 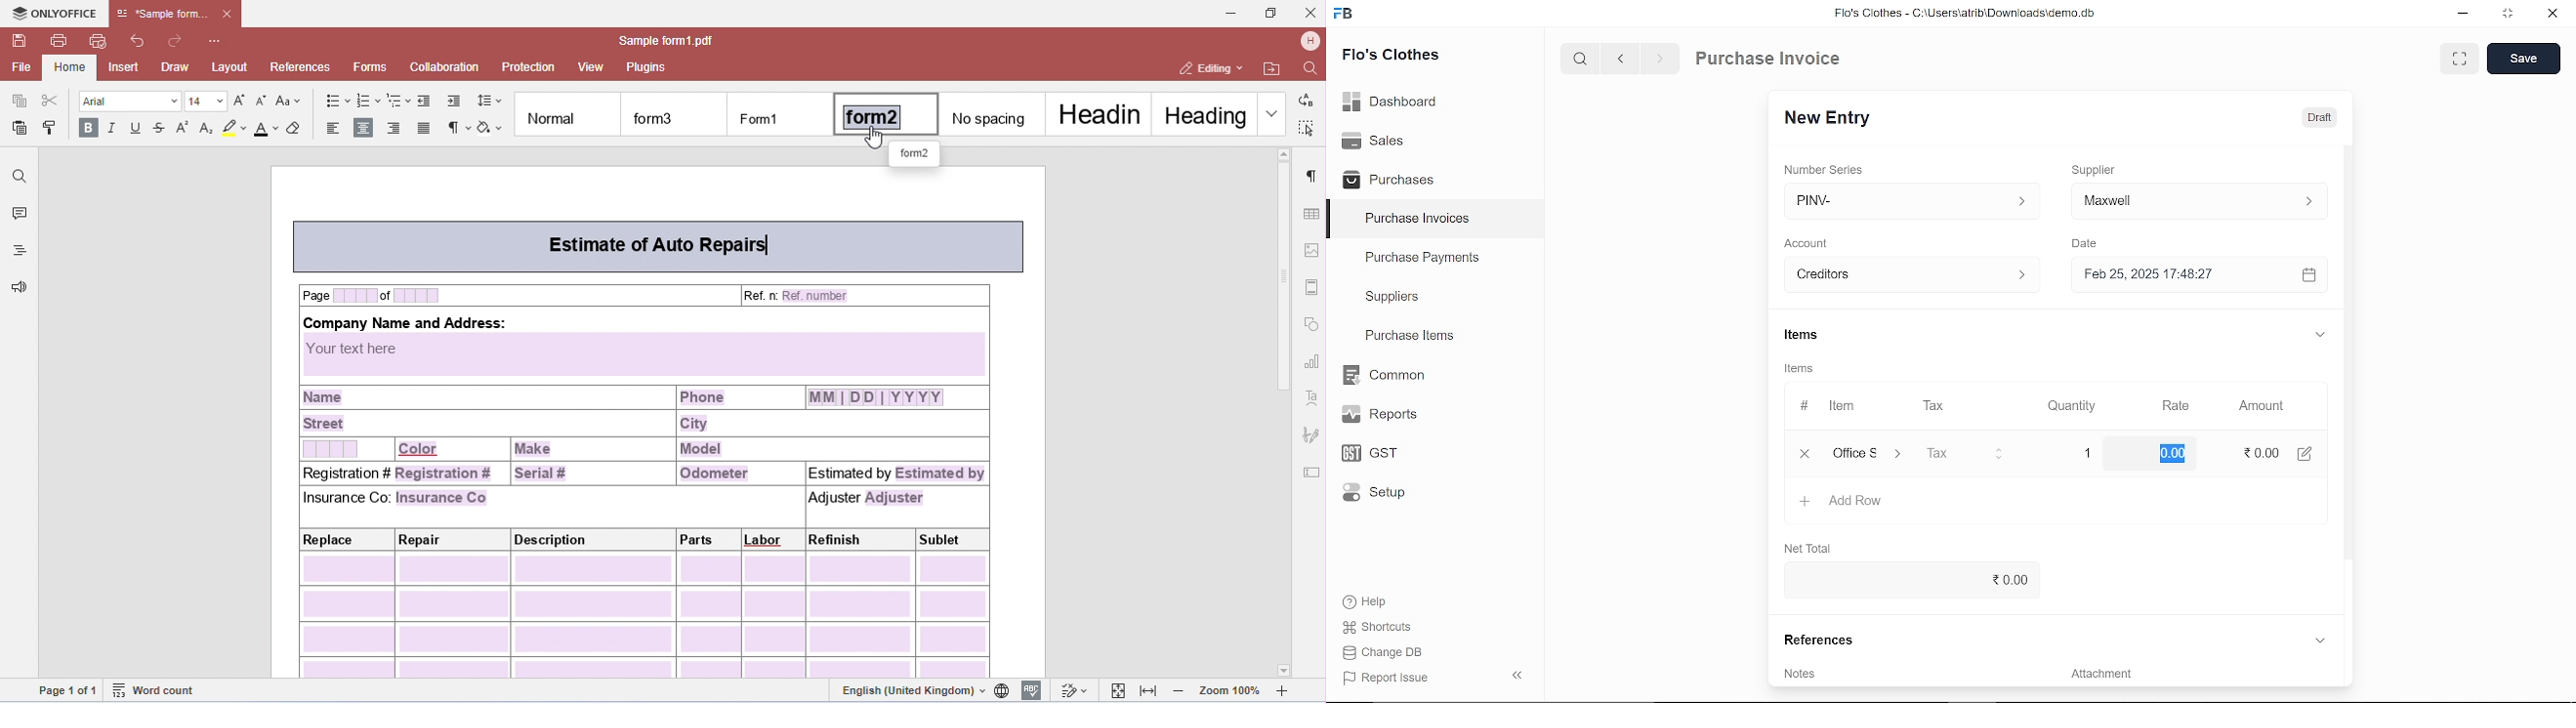 What do you see at coordinates (2319, 118) in the screenshot?
I see `Draft` at bounding box center [2319, 118].